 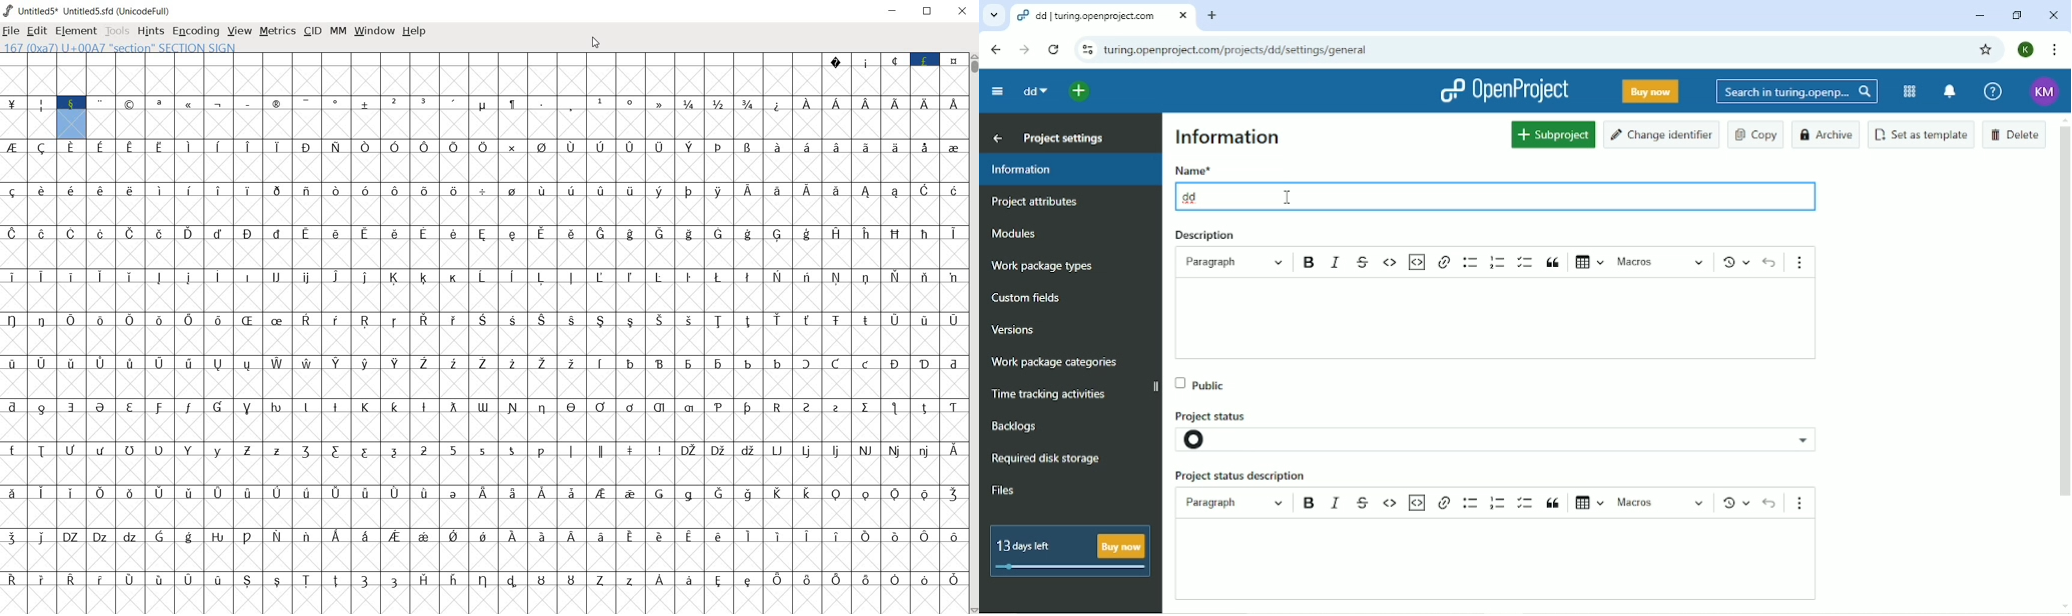 I want to click on dd, so click(x=1034, y=91).